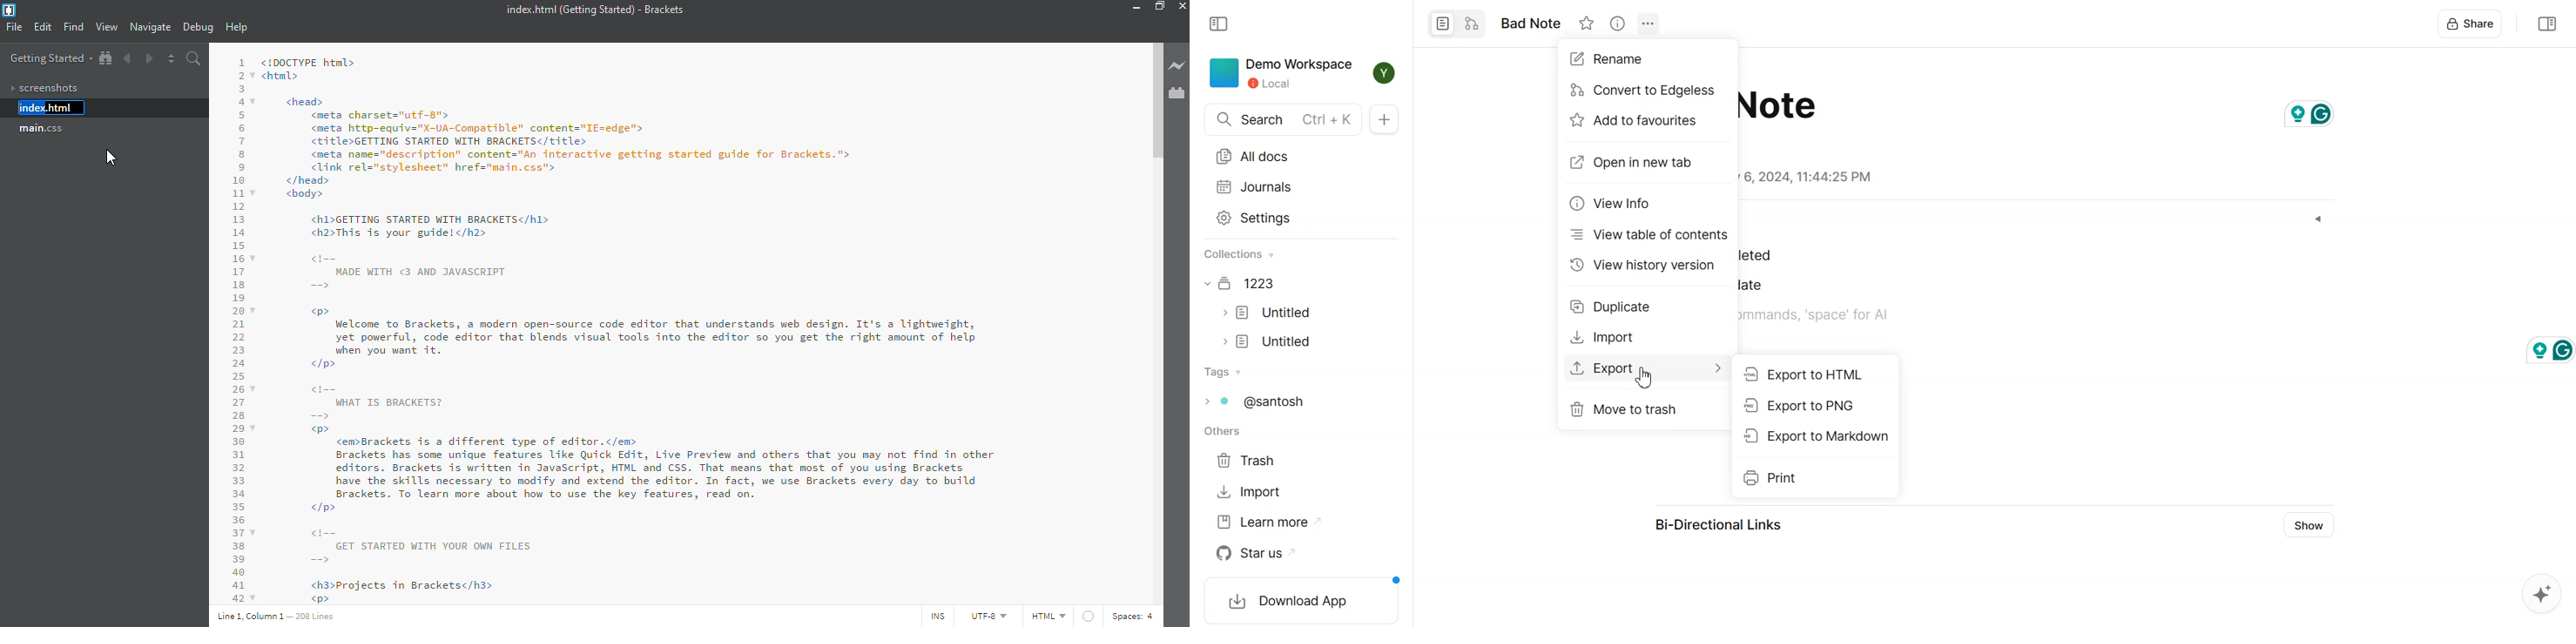 The image size is (2576, 644). I want to click on Settings, so click(1281, 218).